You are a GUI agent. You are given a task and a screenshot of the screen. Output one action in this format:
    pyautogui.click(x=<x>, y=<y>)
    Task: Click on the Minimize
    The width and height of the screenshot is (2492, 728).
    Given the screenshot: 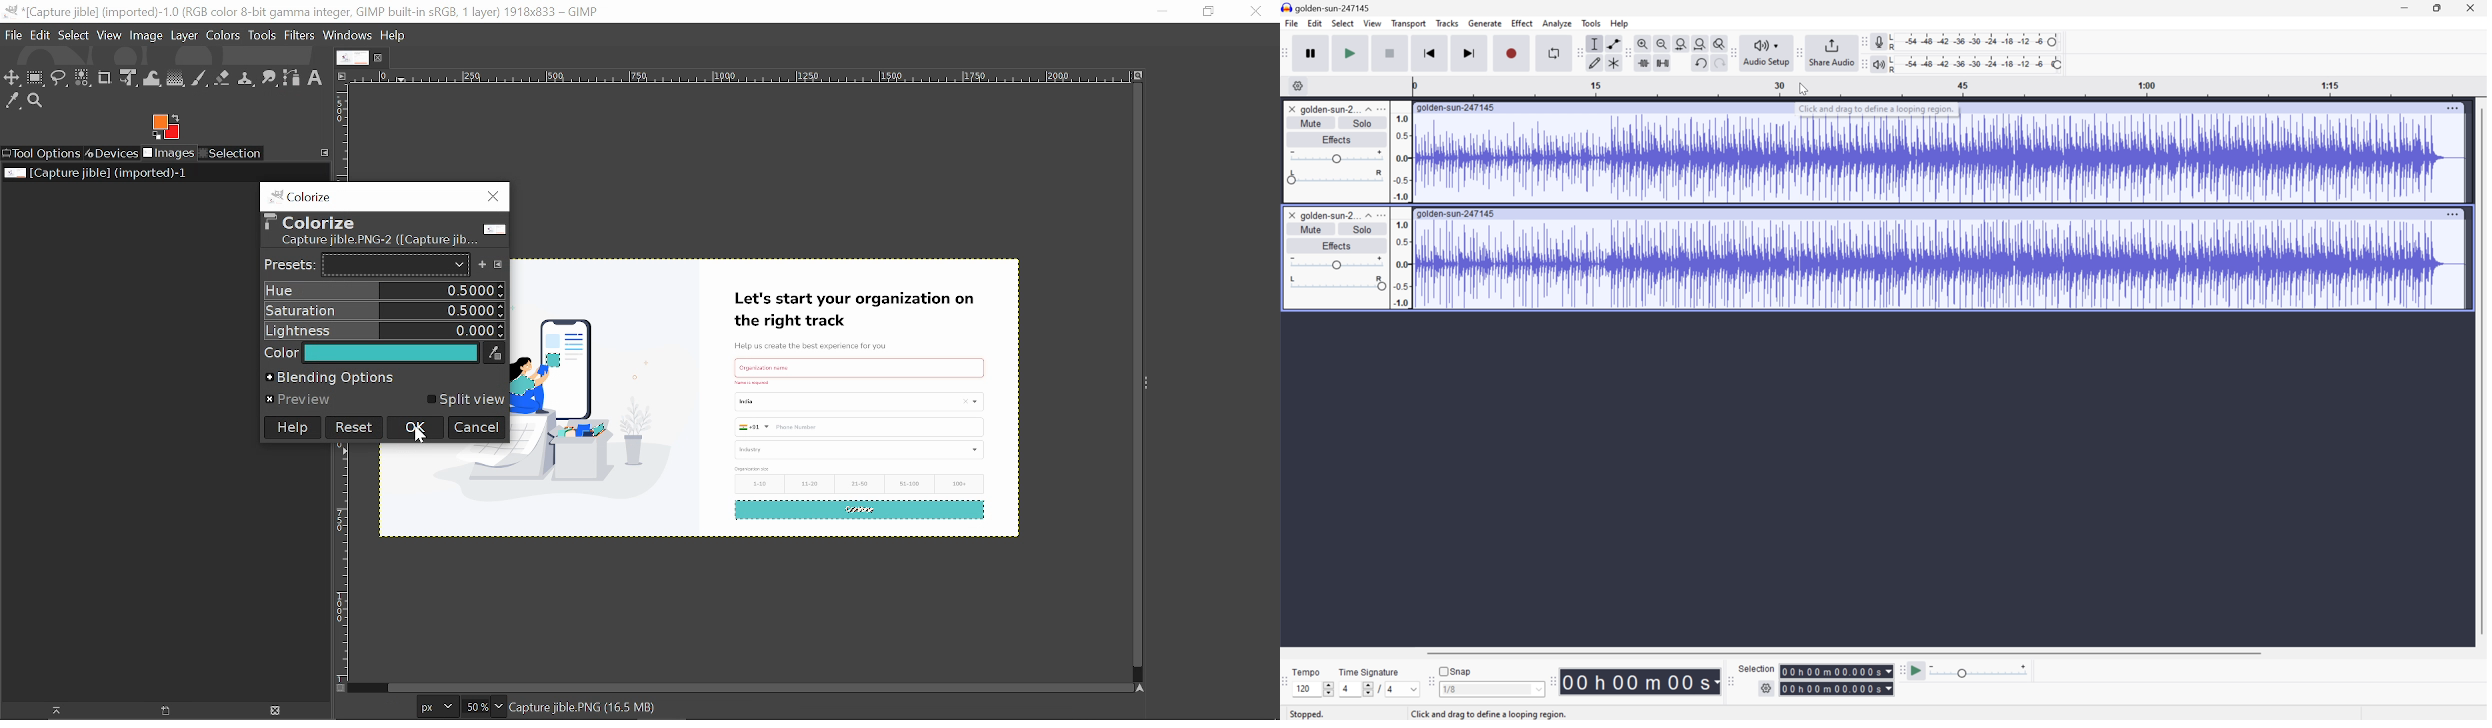 What is the action you would take?
    pyautogui.click(x=2406, y=8)
    